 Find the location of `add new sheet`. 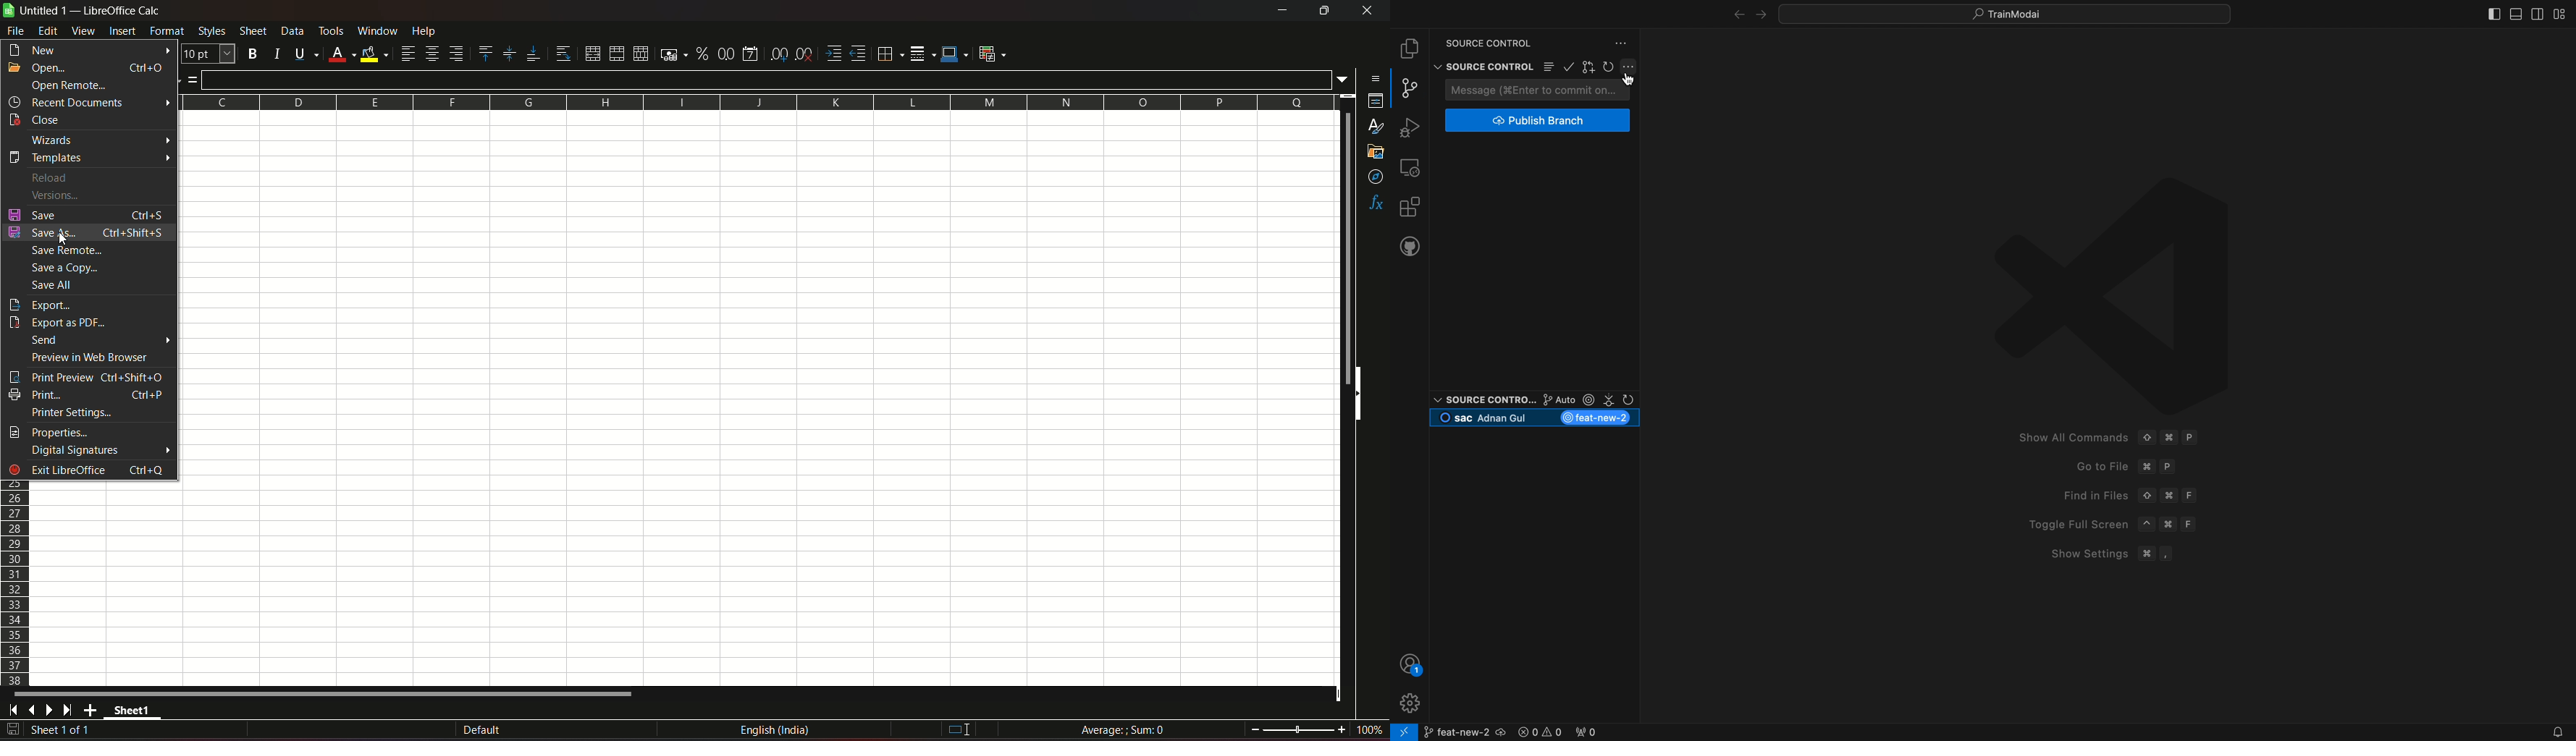

add new sheet is located at coordinates (91, 710).